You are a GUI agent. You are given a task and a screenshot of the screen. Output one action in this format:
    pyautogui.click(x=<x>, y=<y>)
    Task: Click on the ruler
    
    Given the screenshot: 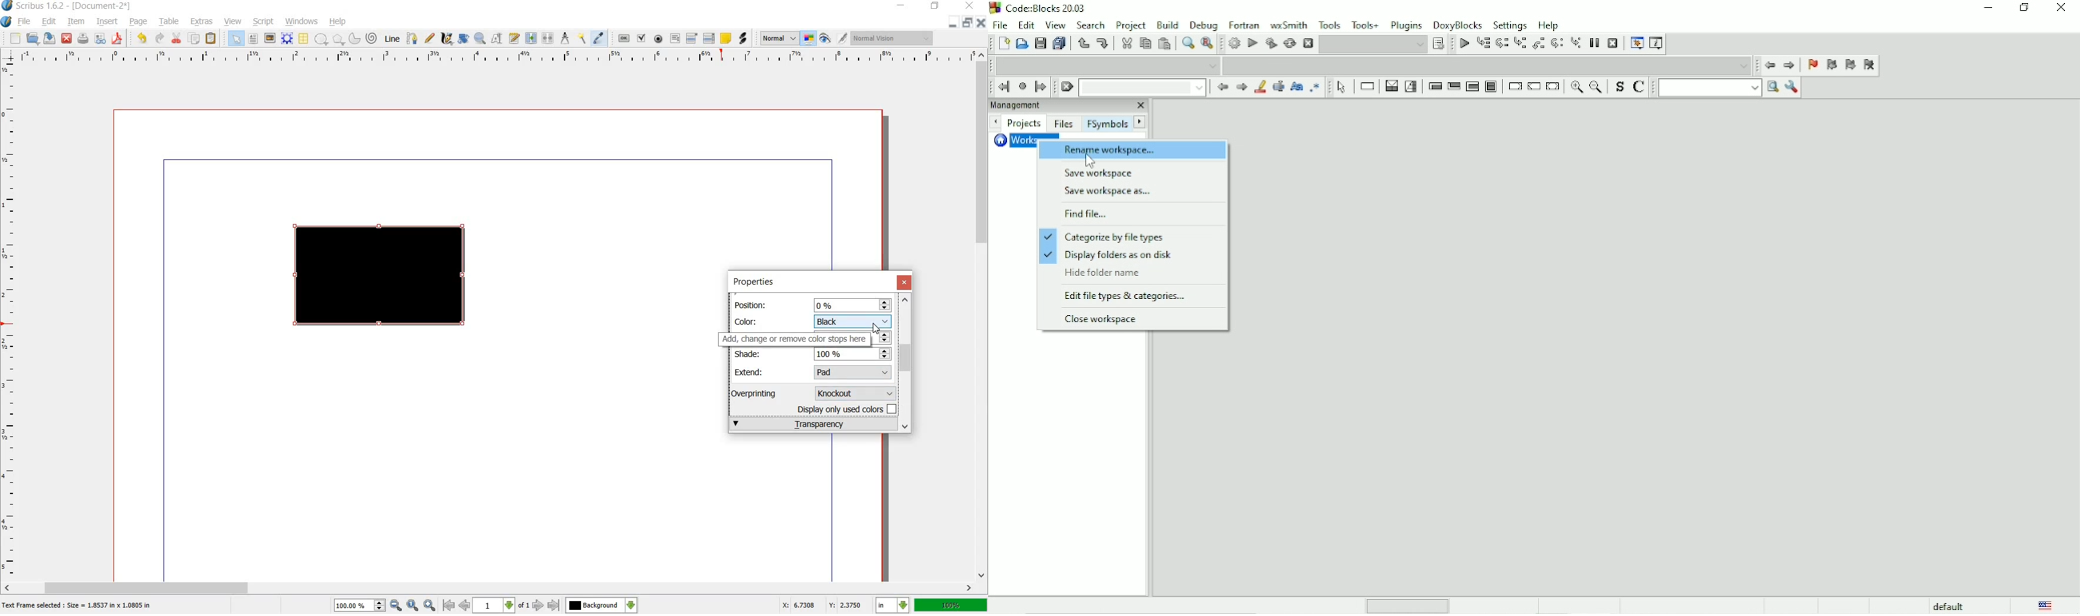 What is the action you would take?
    pyautogui.click(x=10, y=320)
    